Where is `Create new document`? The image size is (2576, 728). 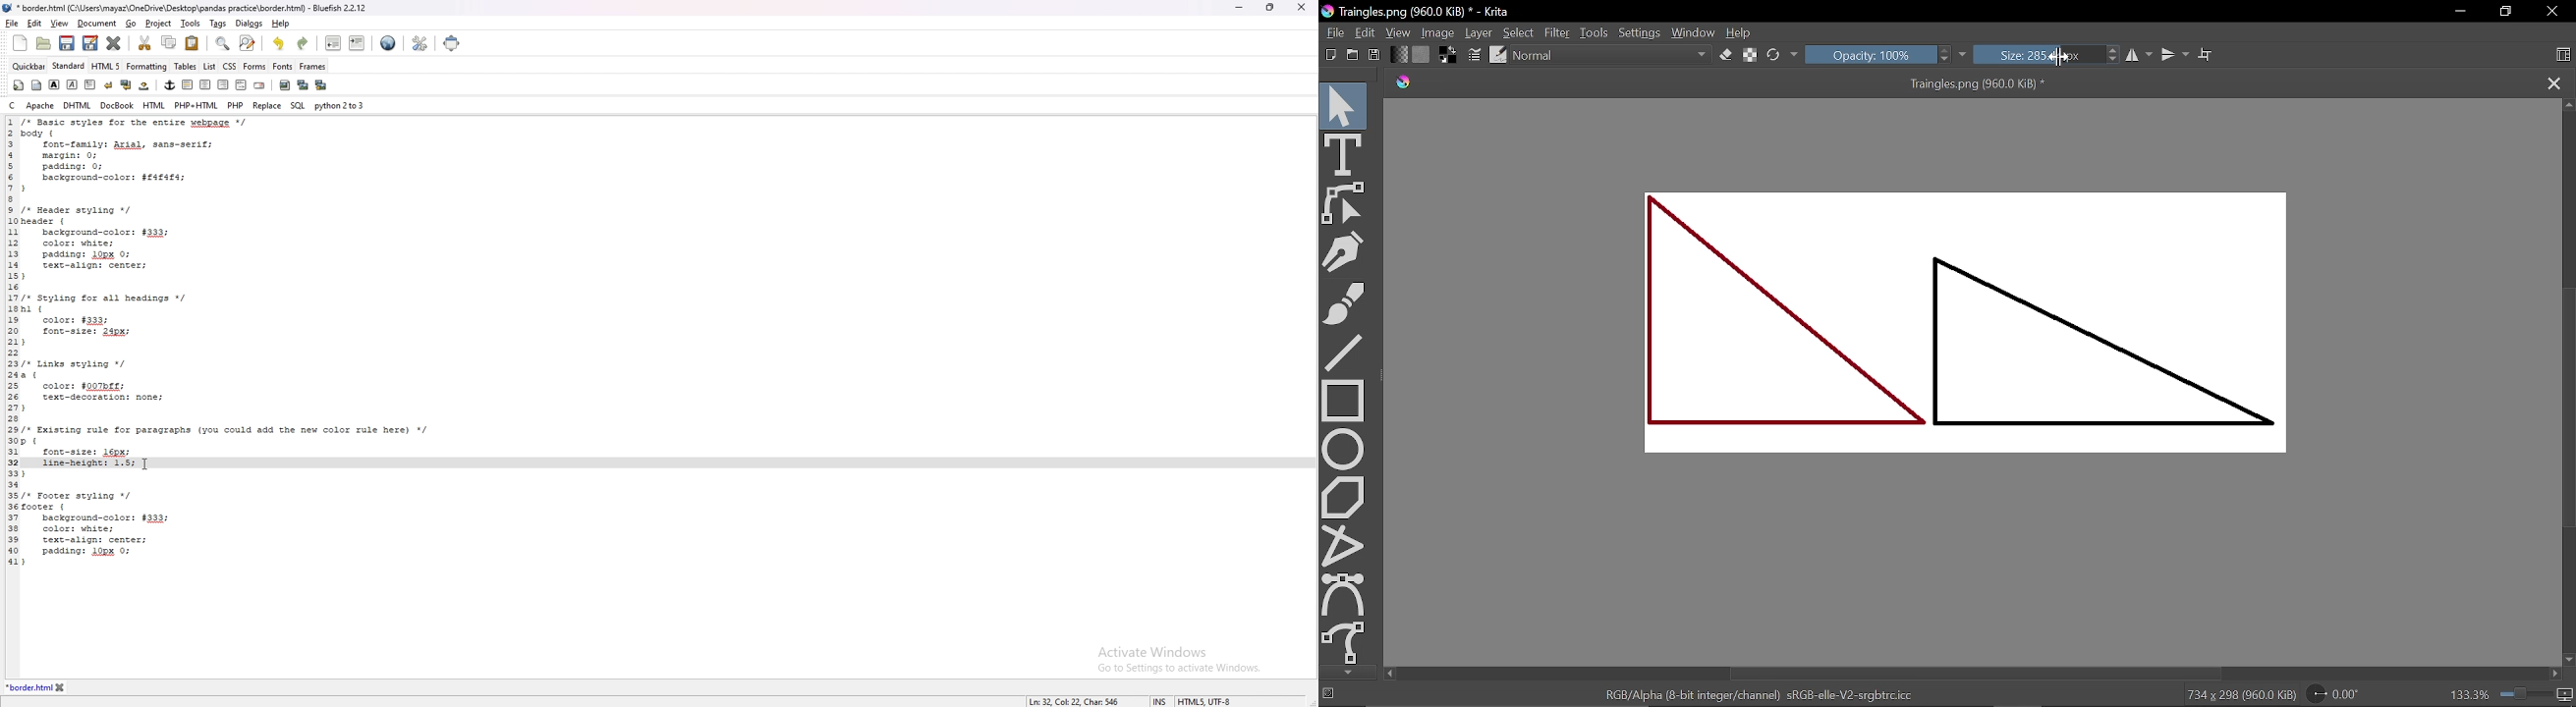
Create new document is located at coordinates (1331, 54).